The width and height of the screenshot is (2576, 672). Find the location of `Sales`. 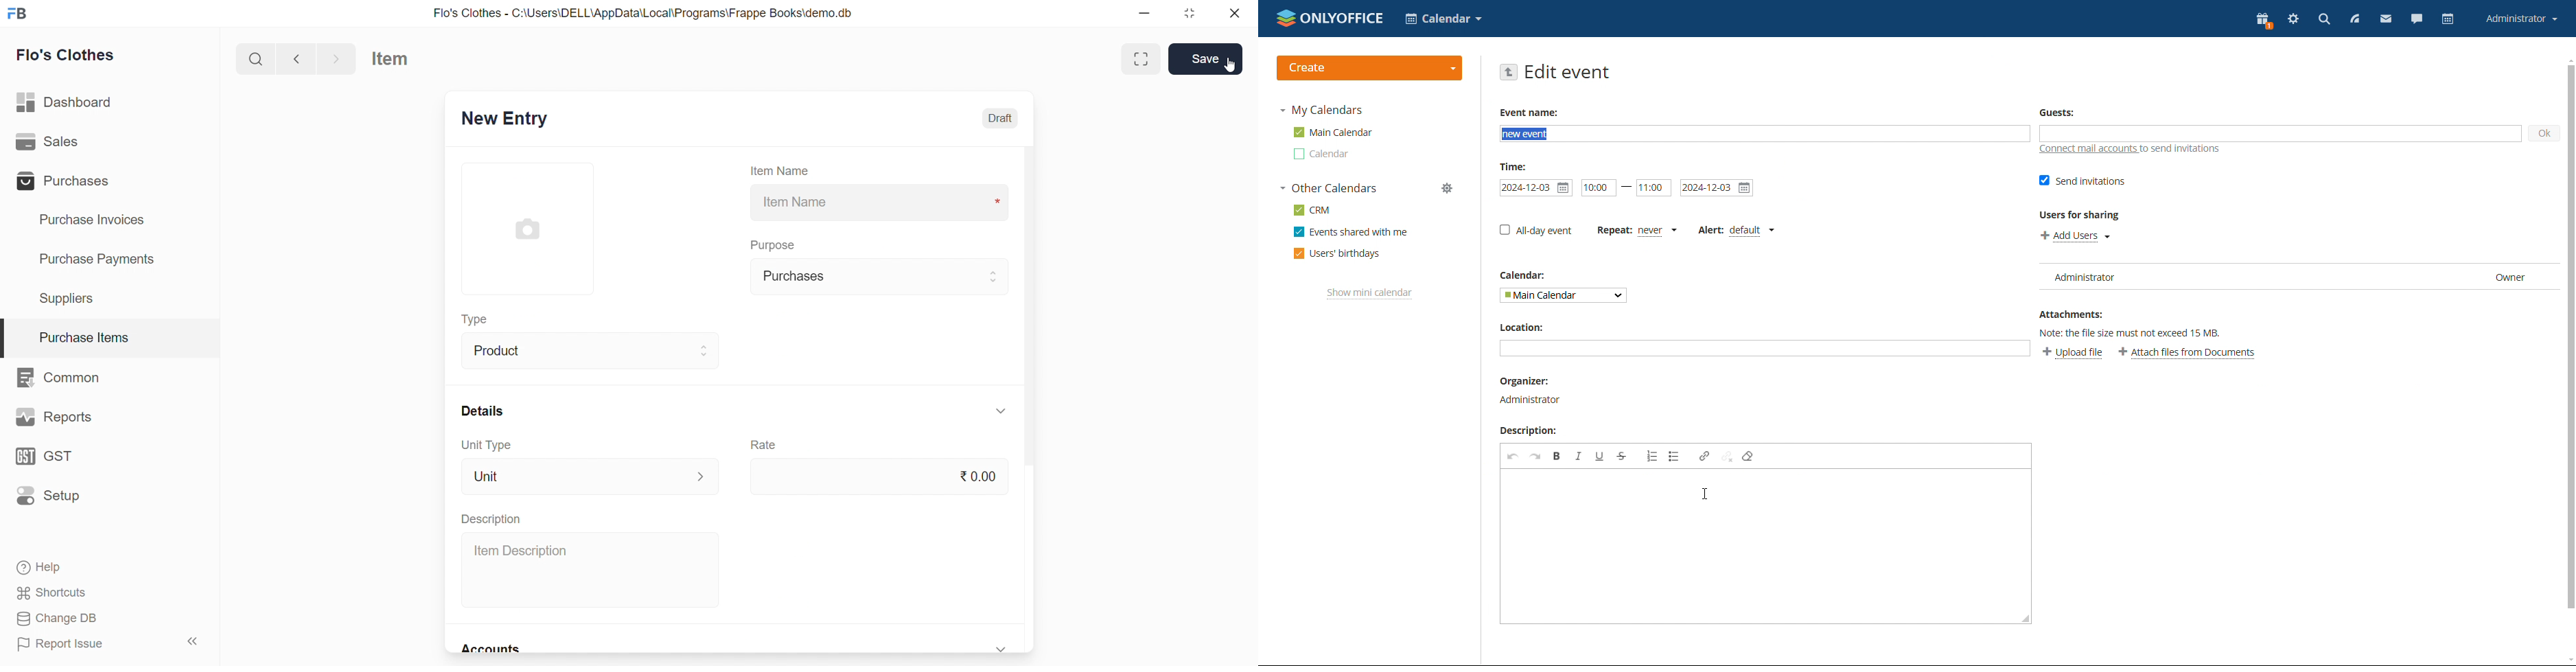

Sales is located at coordinates (67, 142).